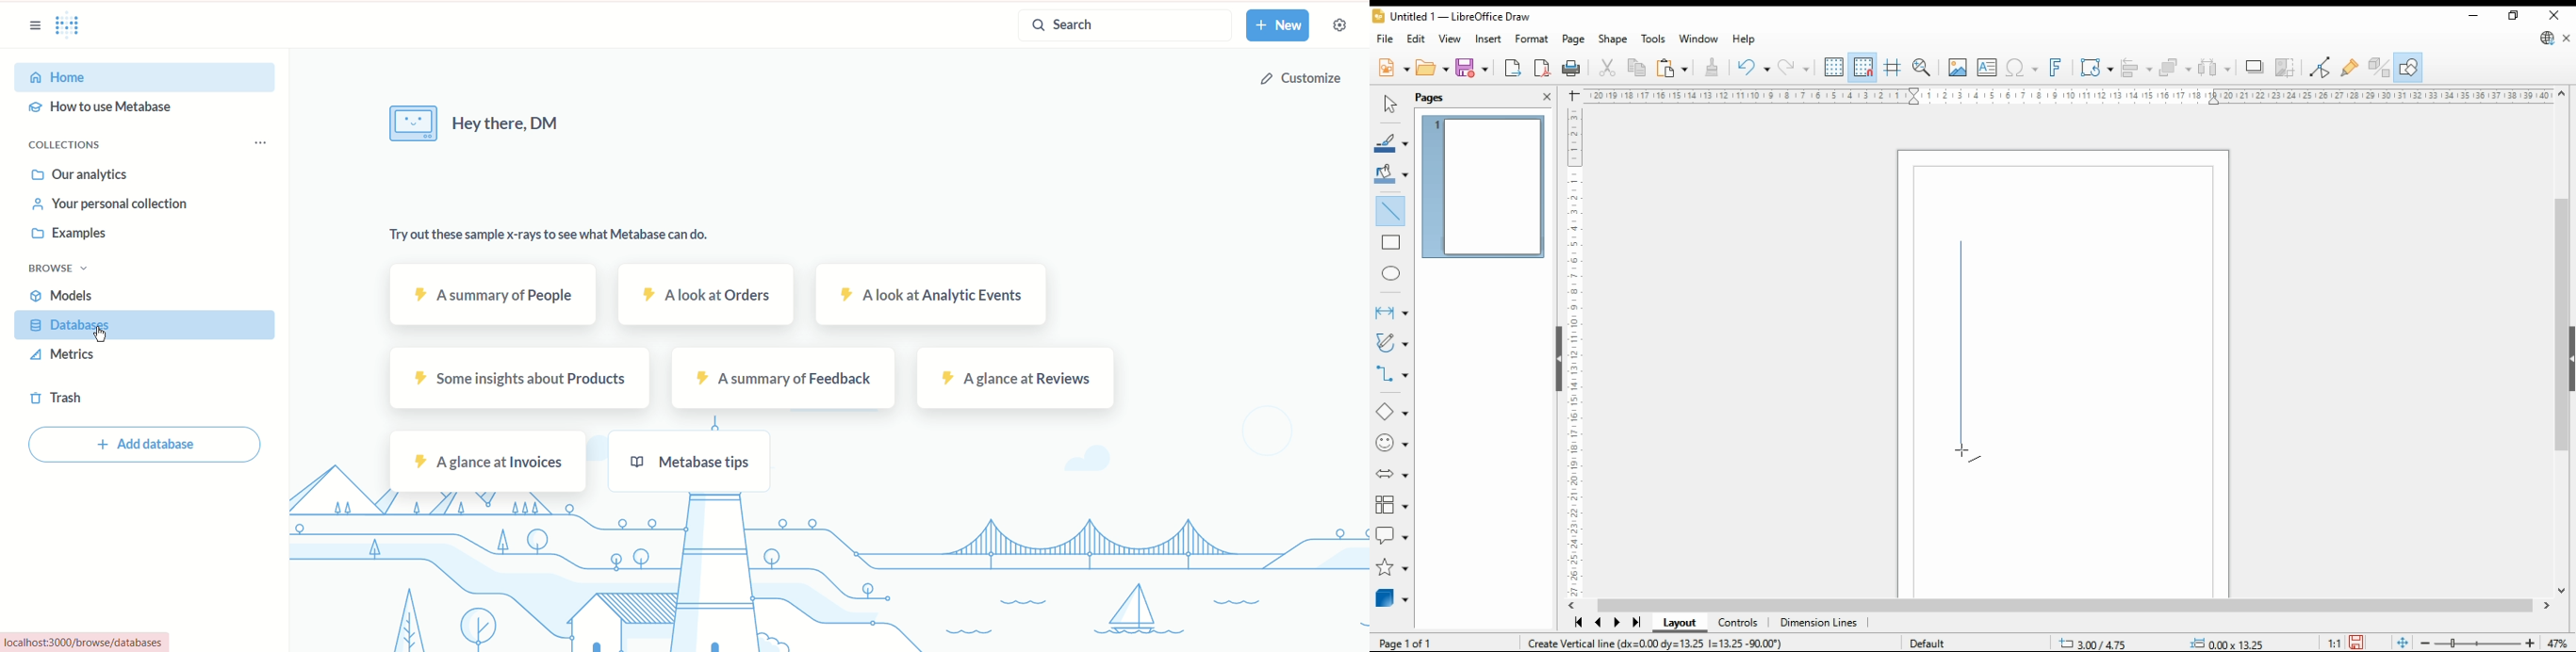 The image size is (2576, 672). What do you see at coordinates (1451, 39) in the screenshot?
I see `view` at bounding box center [1451, 39].